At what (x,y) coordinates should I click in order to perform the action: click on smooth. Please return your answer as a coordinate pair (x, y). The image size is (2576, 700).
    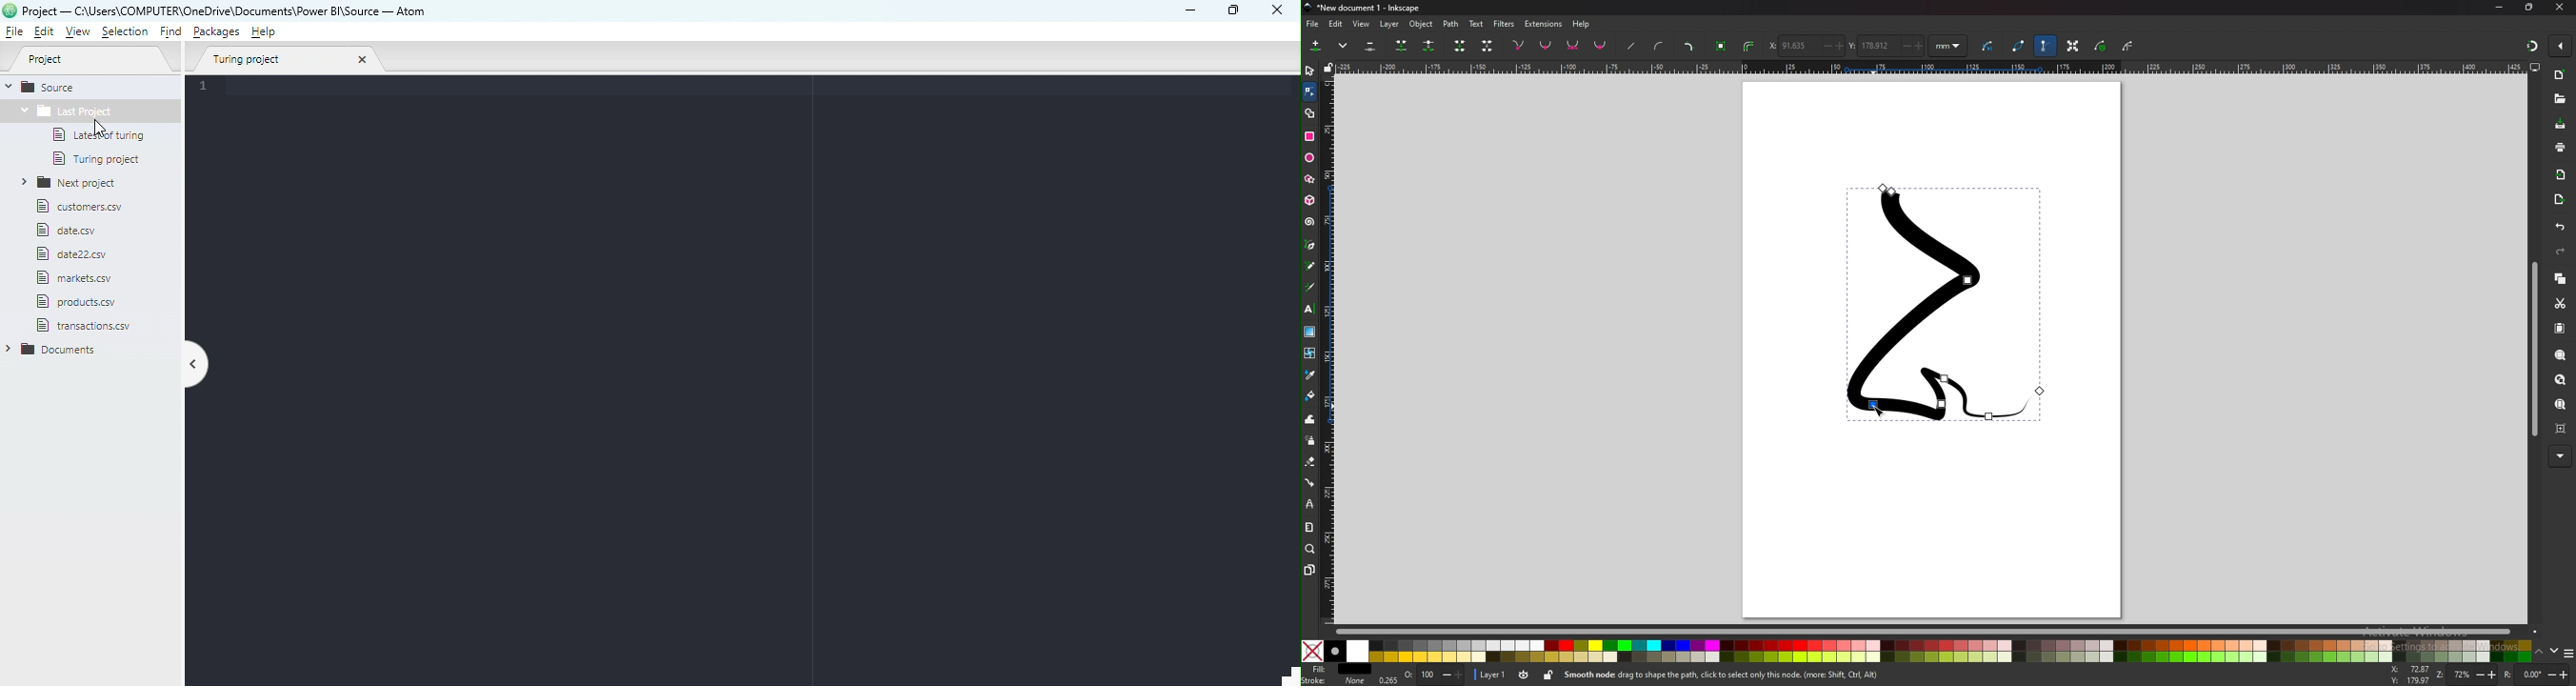
    Looking at the image, I should click on (1547, 46).